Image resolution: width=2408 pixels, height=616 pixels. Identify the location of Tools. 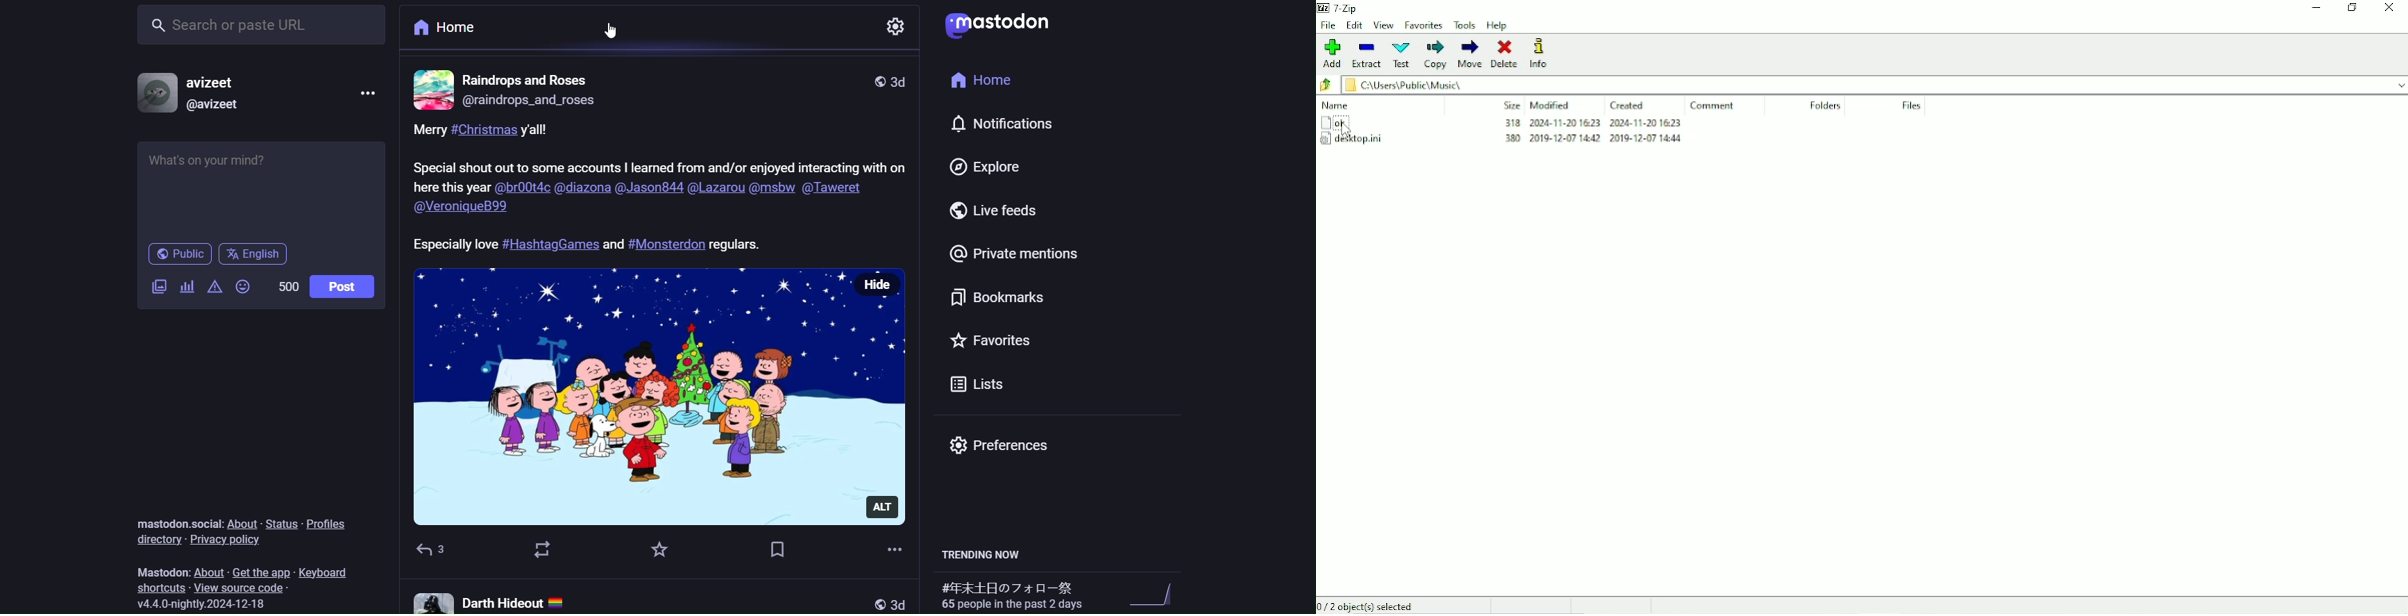
(1466, 25).